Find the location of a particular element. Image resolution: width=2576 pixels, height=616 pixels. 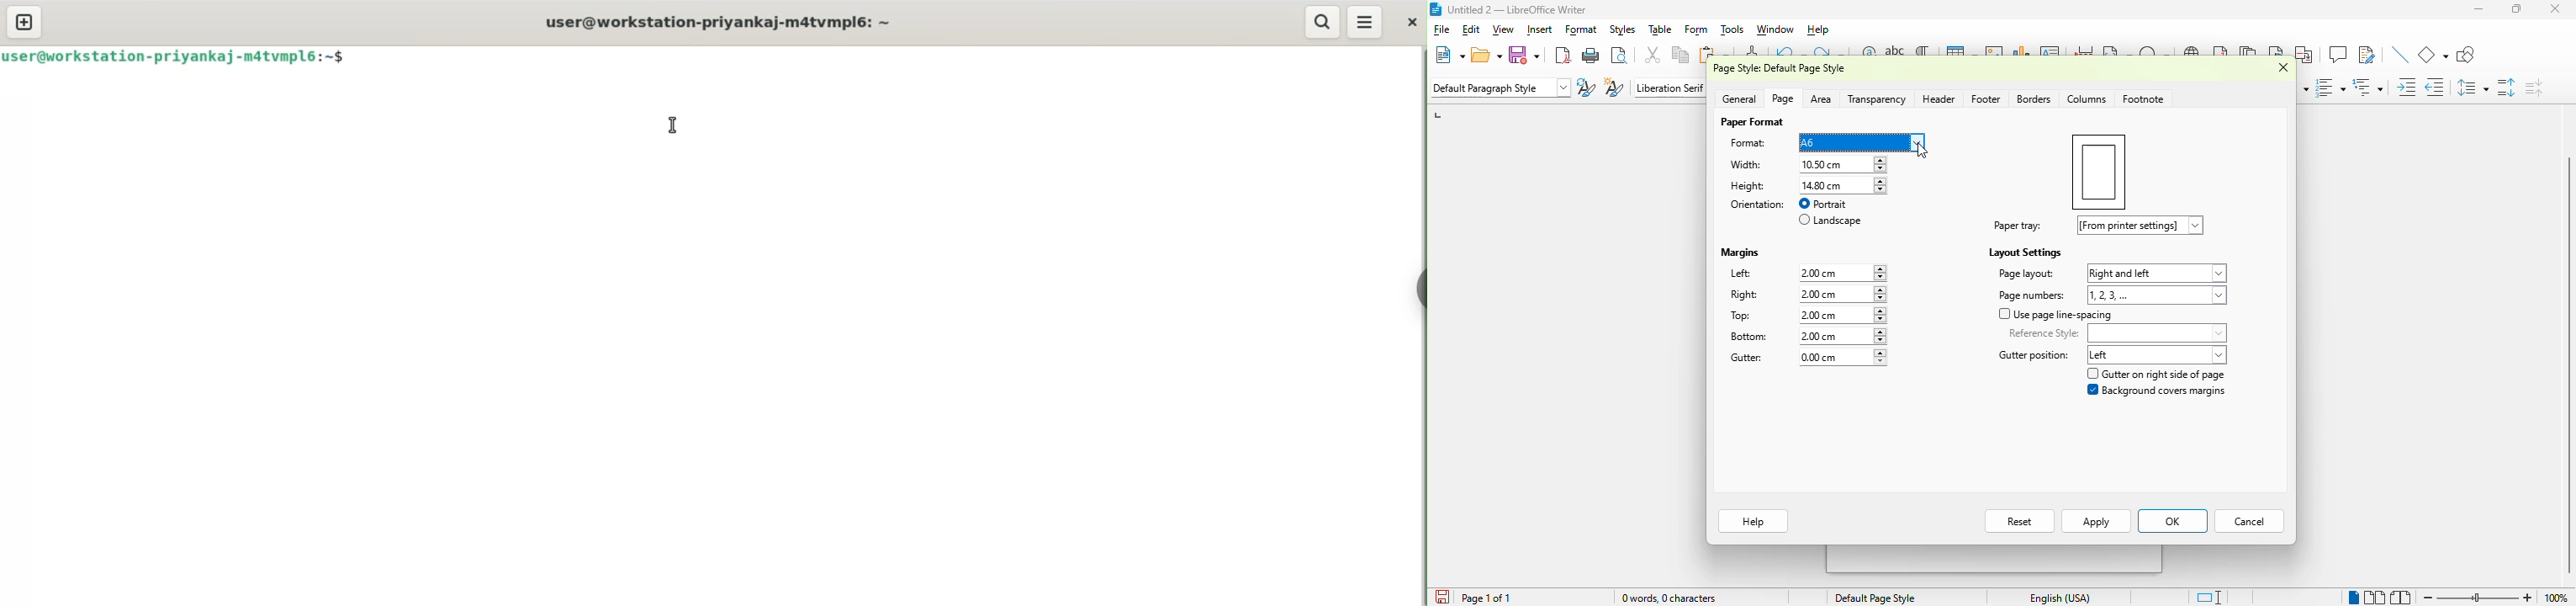

zoom slider is located at coordinates (2478, 598).